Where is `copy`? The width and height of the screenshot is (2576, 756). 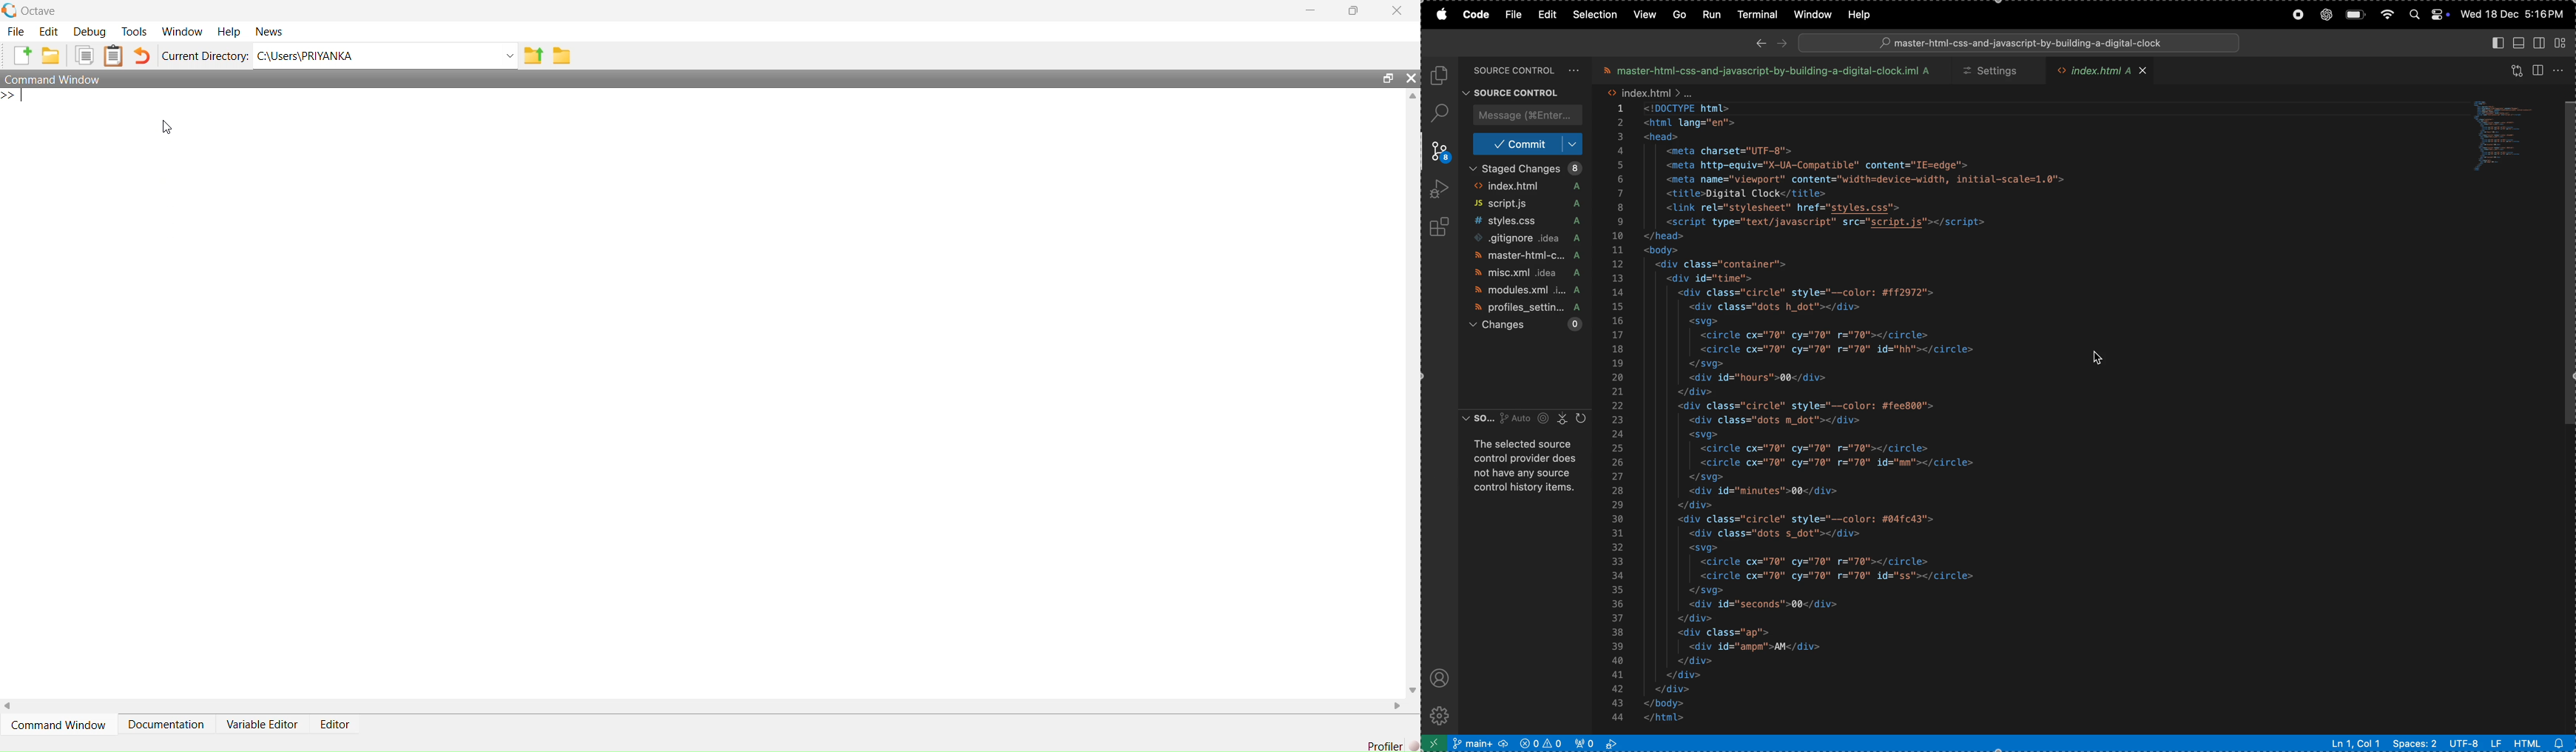
copy is located at coordinates (86, 57).